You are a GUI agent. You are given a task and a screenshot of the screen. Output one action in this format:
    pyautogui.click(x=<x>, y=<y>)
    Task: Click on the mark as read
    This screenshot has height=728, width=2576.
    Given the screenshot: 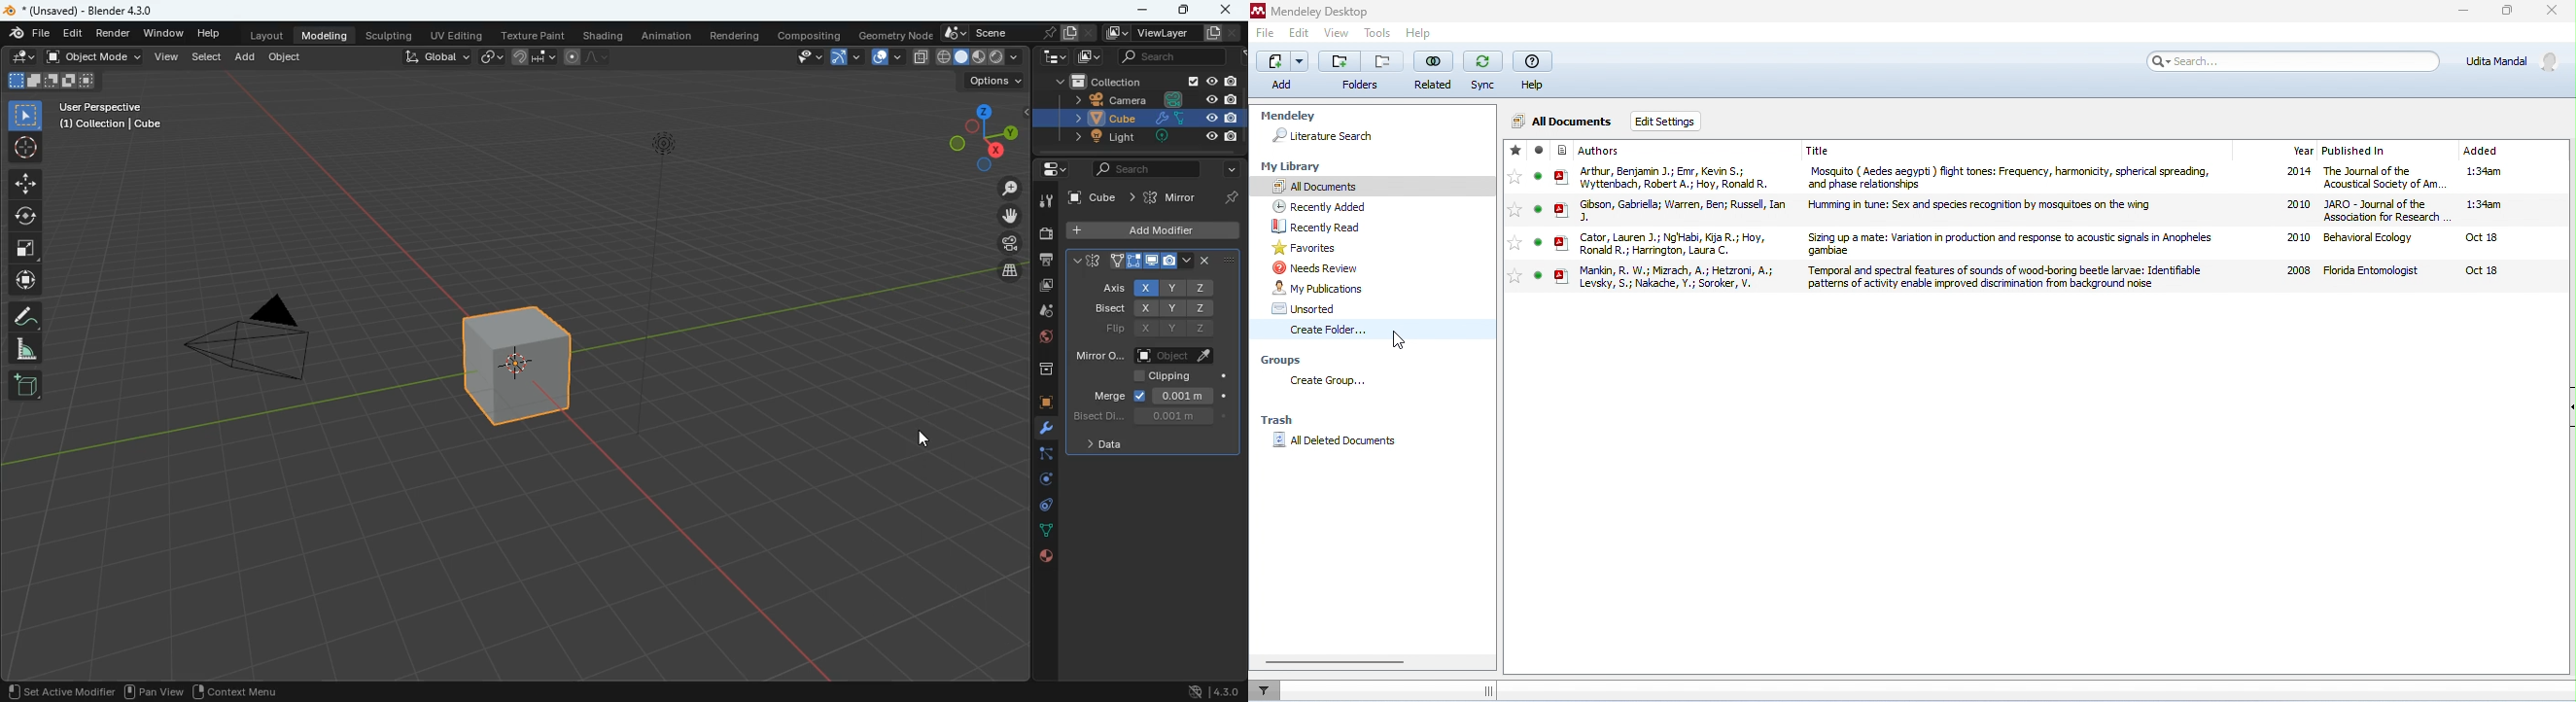 What is the action you would take?
    pyautogui.click(x=1537, y=275)
    